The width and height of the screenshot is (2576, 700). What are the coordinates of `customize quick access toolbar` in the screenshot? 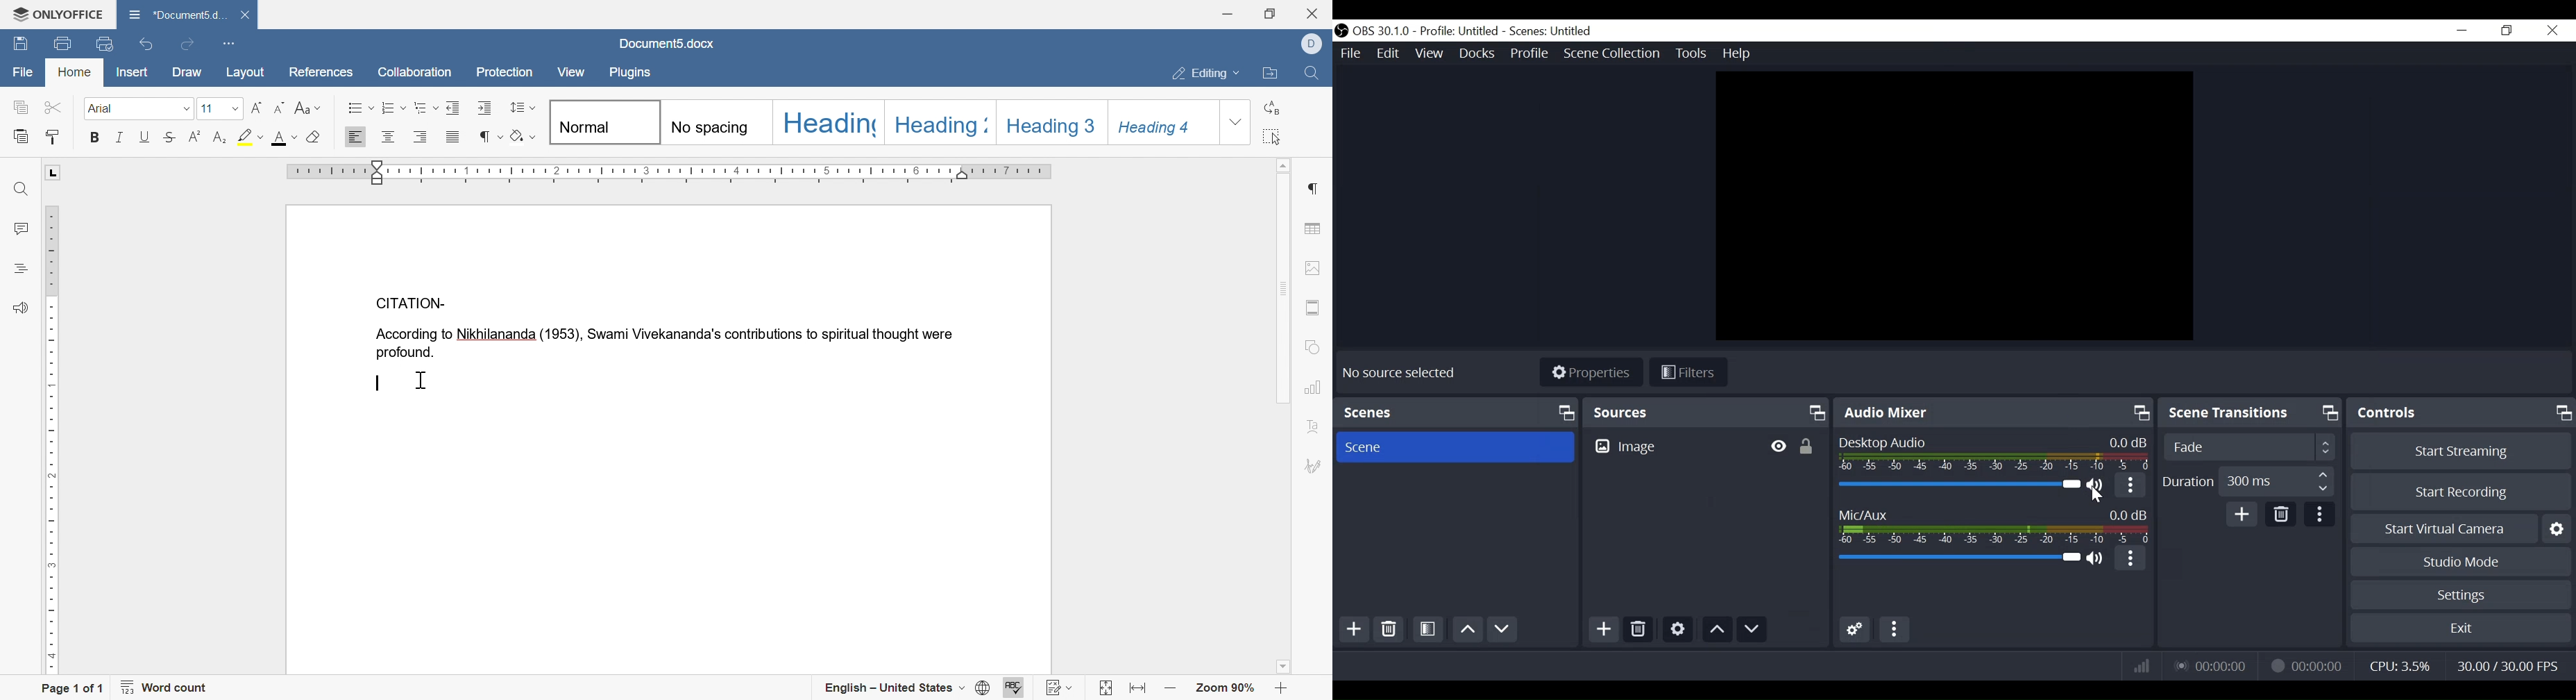 It's located at (228, 43).